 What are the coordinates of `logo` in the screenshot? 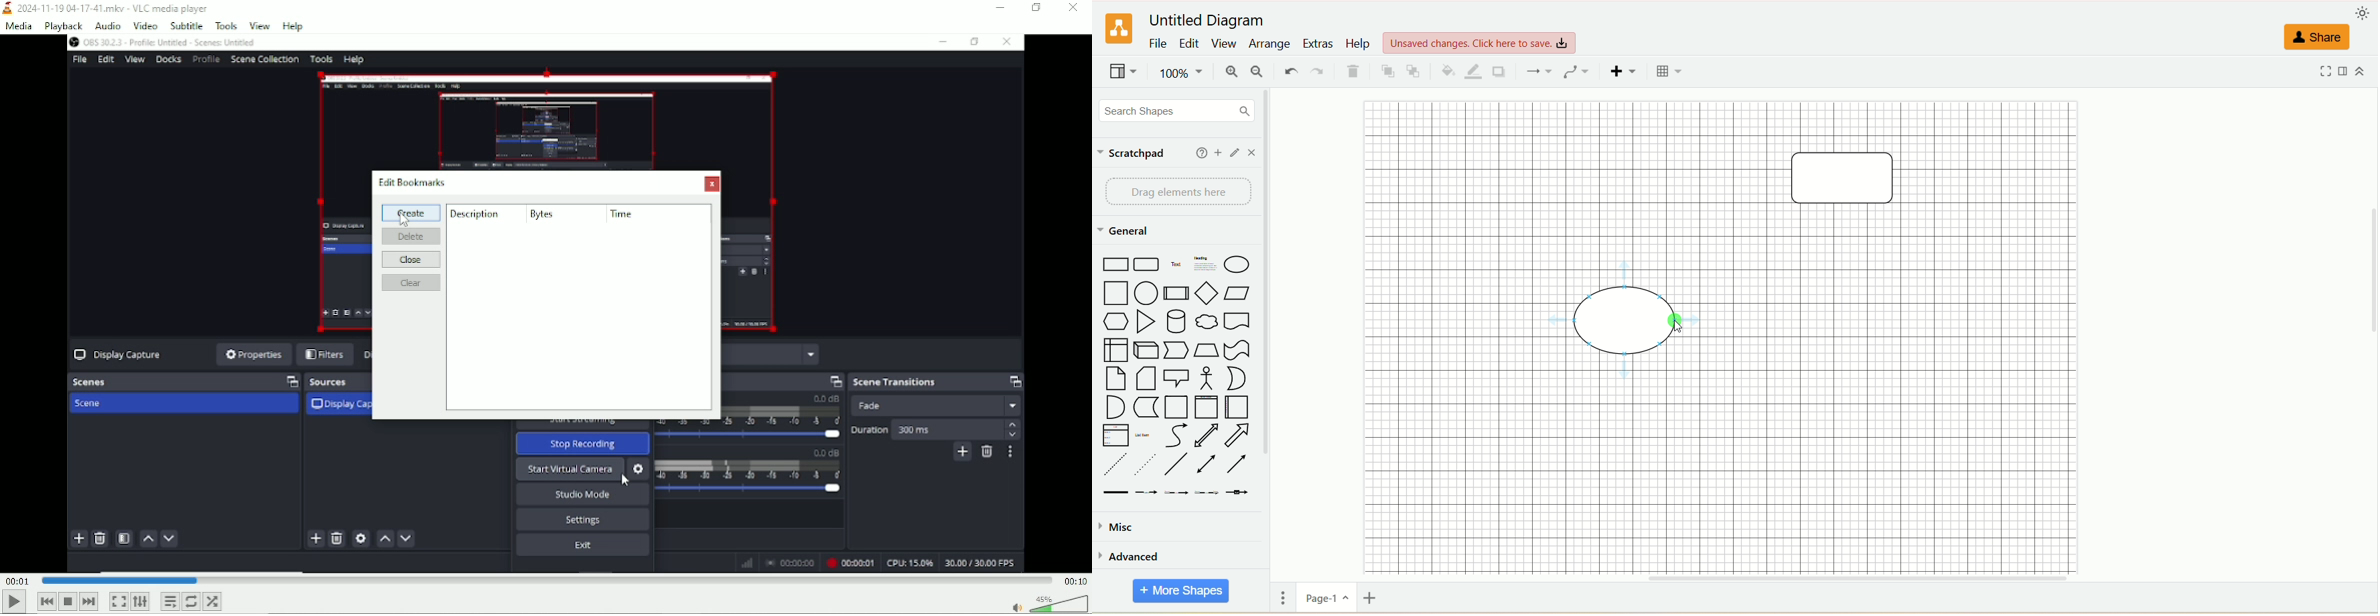 It's located at (1117, 29).